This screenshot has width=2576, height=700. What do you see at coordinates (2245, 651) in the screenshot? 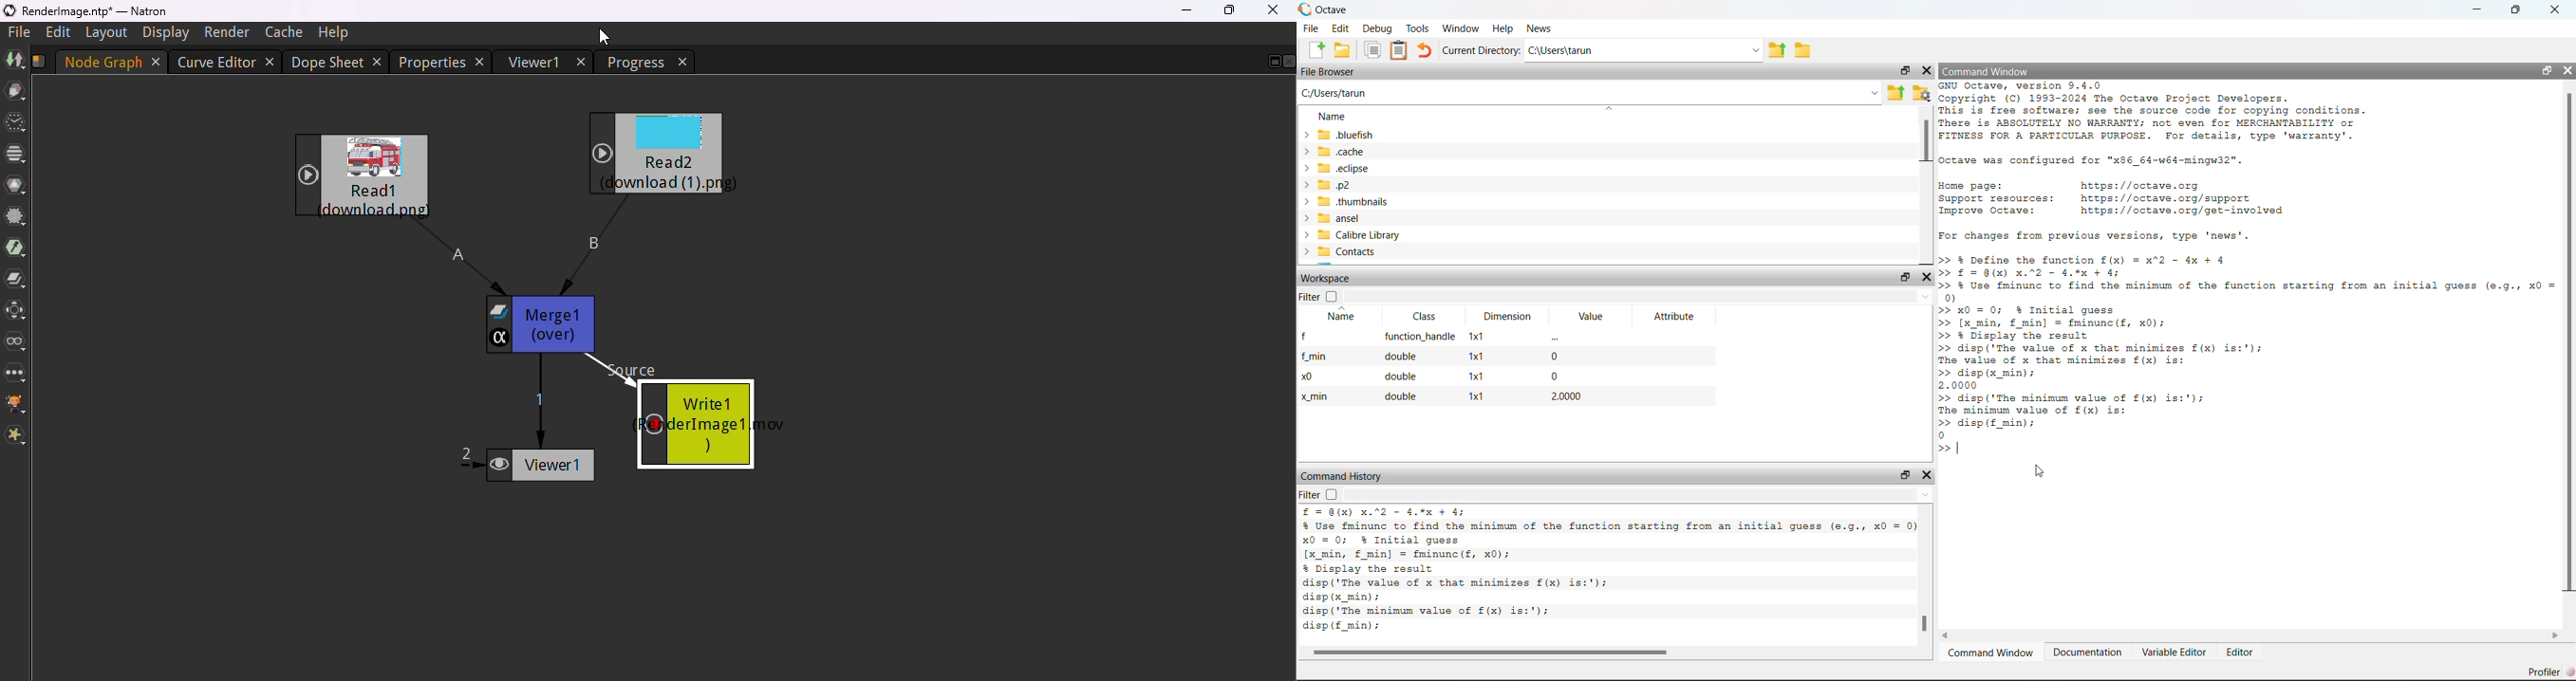
I see `Editor` at bounding box center [2245, 651].